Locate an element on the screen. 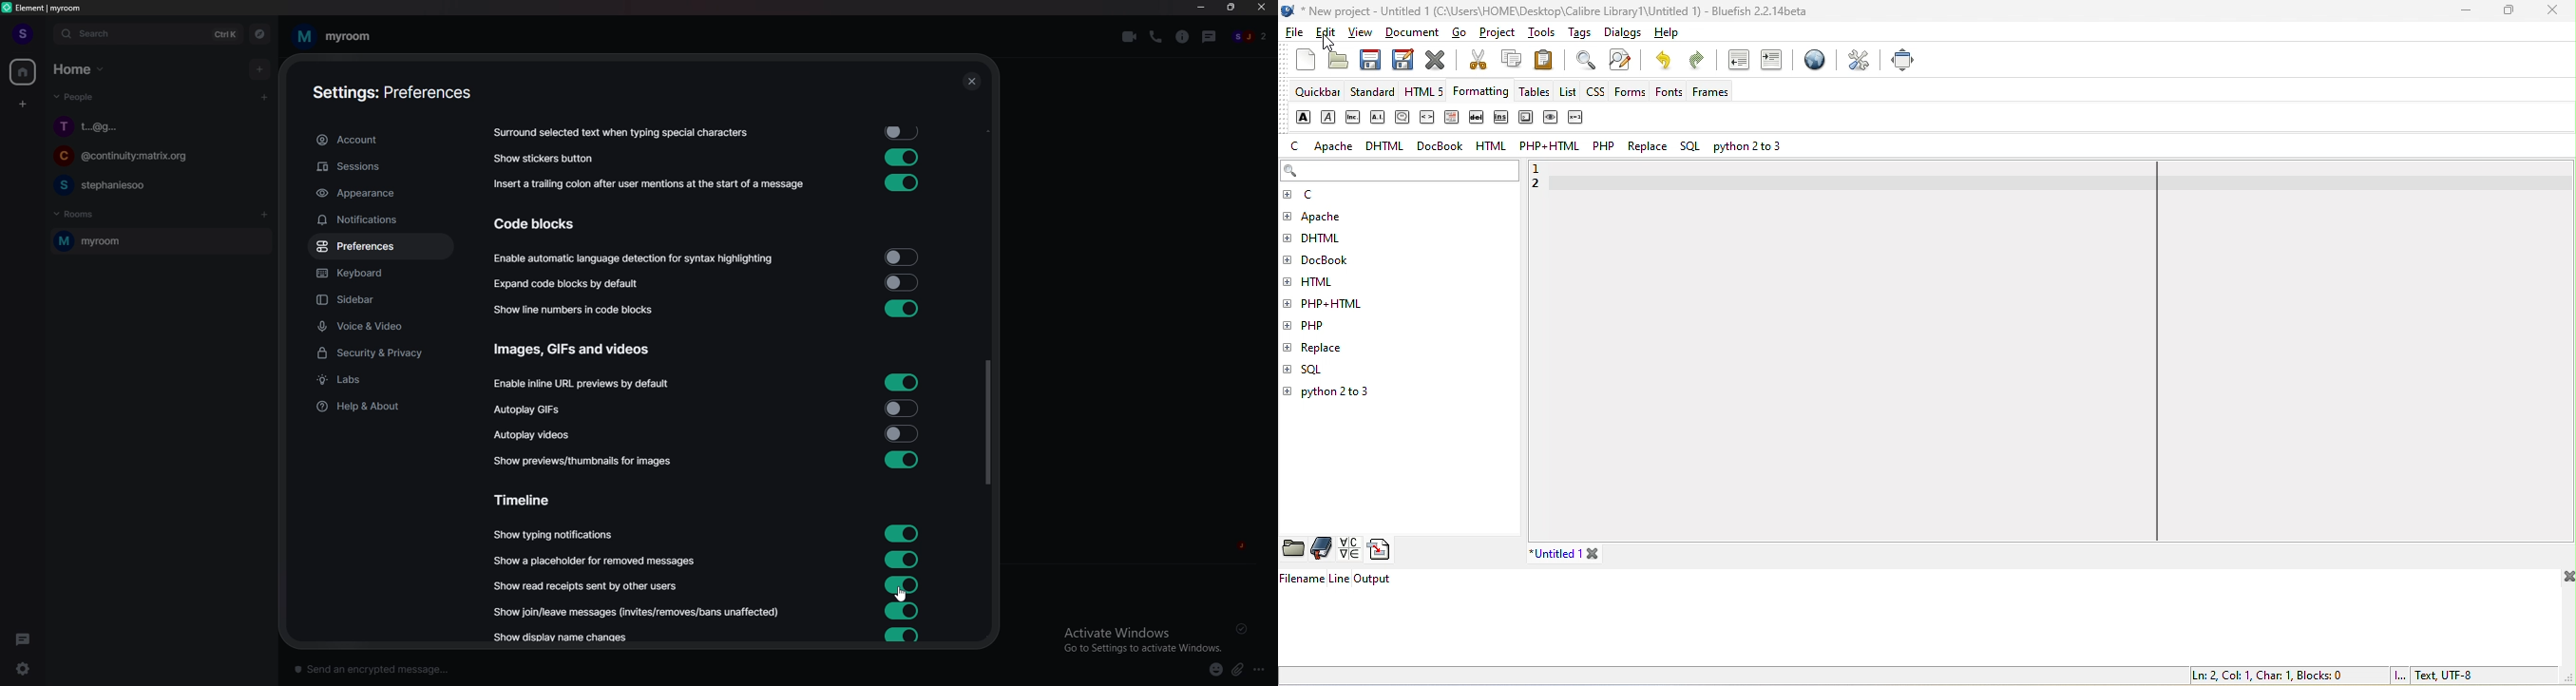 The image size is (2576, 700). insert is located at coordinates (1499, 119).